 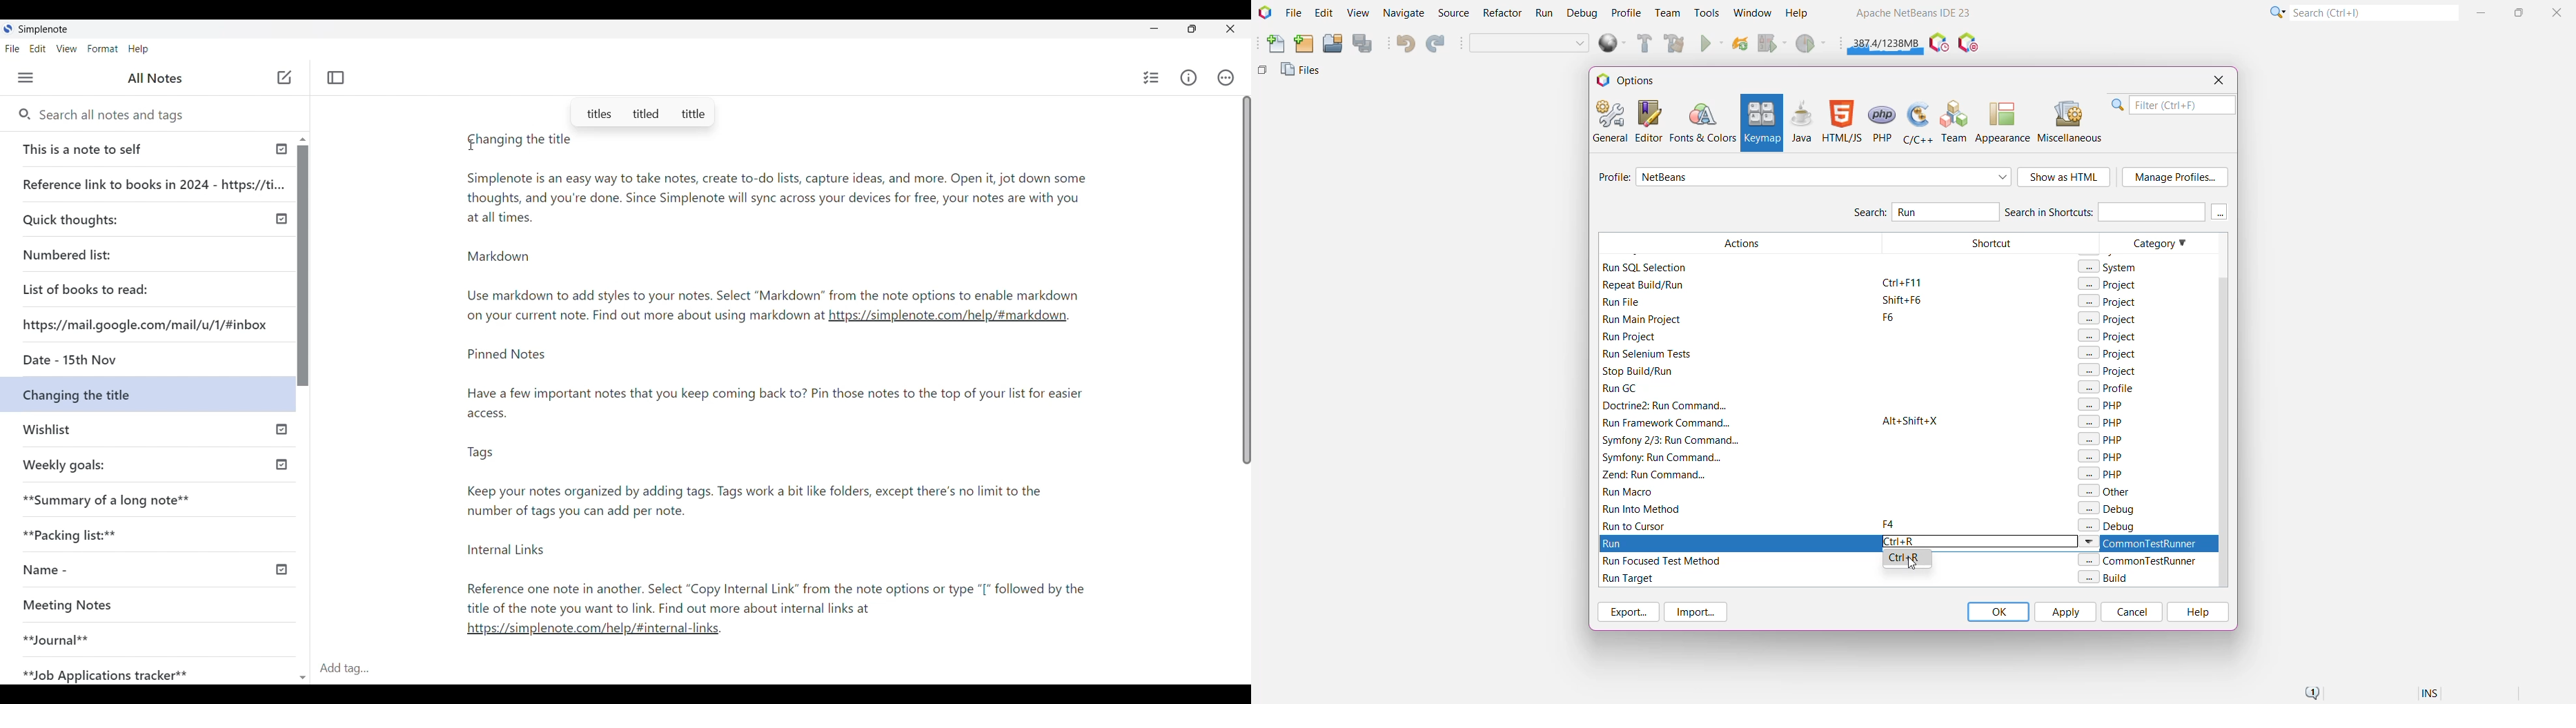 I want to click on Current note text, so click(x=776, y=233).